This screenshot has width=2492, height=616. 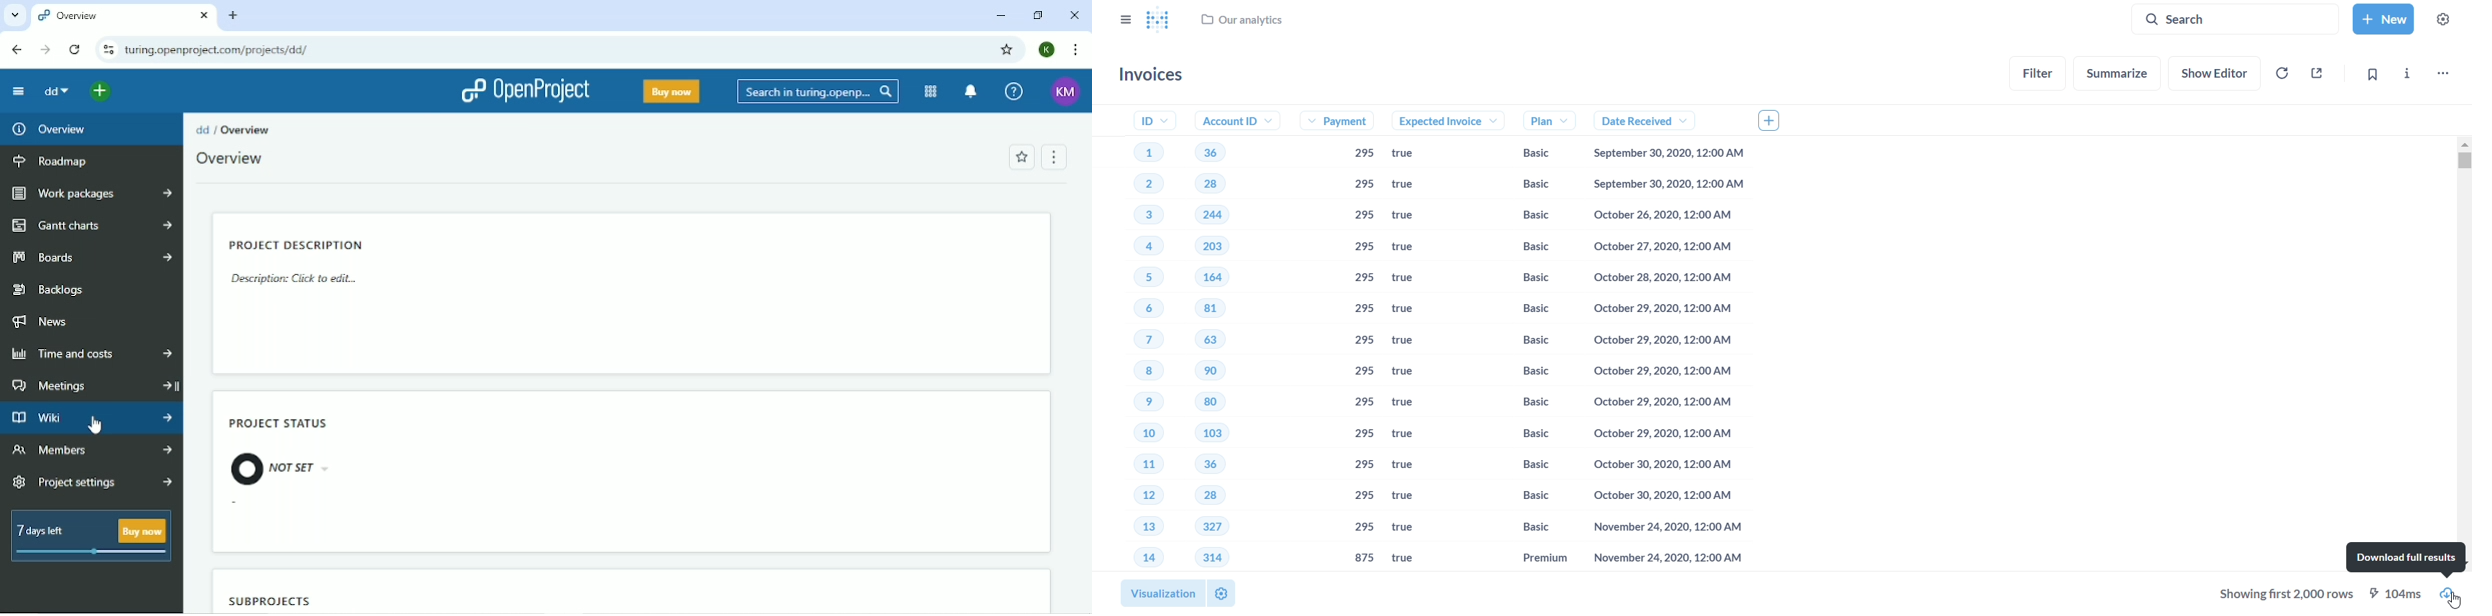 What do you see at coordinates (1203, 464) in the screenshot?
I see `36` at bounding box center [1203, 464].